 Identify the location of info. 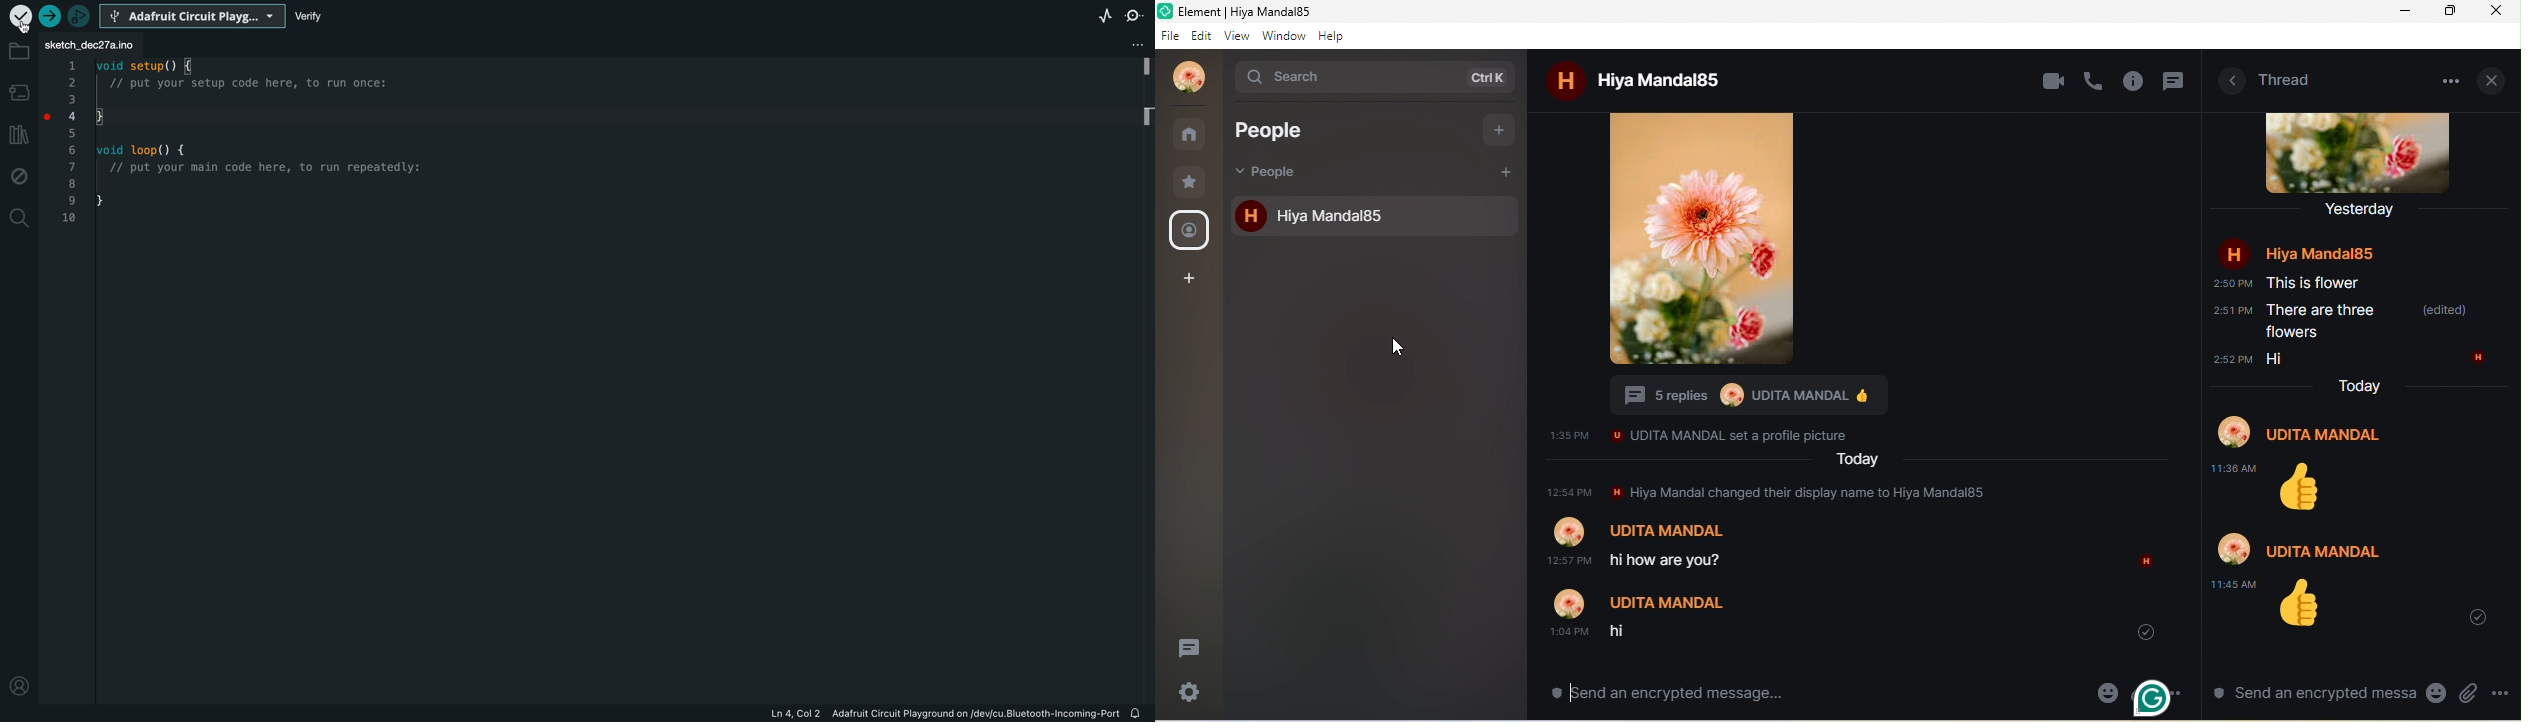
(2135, 82).